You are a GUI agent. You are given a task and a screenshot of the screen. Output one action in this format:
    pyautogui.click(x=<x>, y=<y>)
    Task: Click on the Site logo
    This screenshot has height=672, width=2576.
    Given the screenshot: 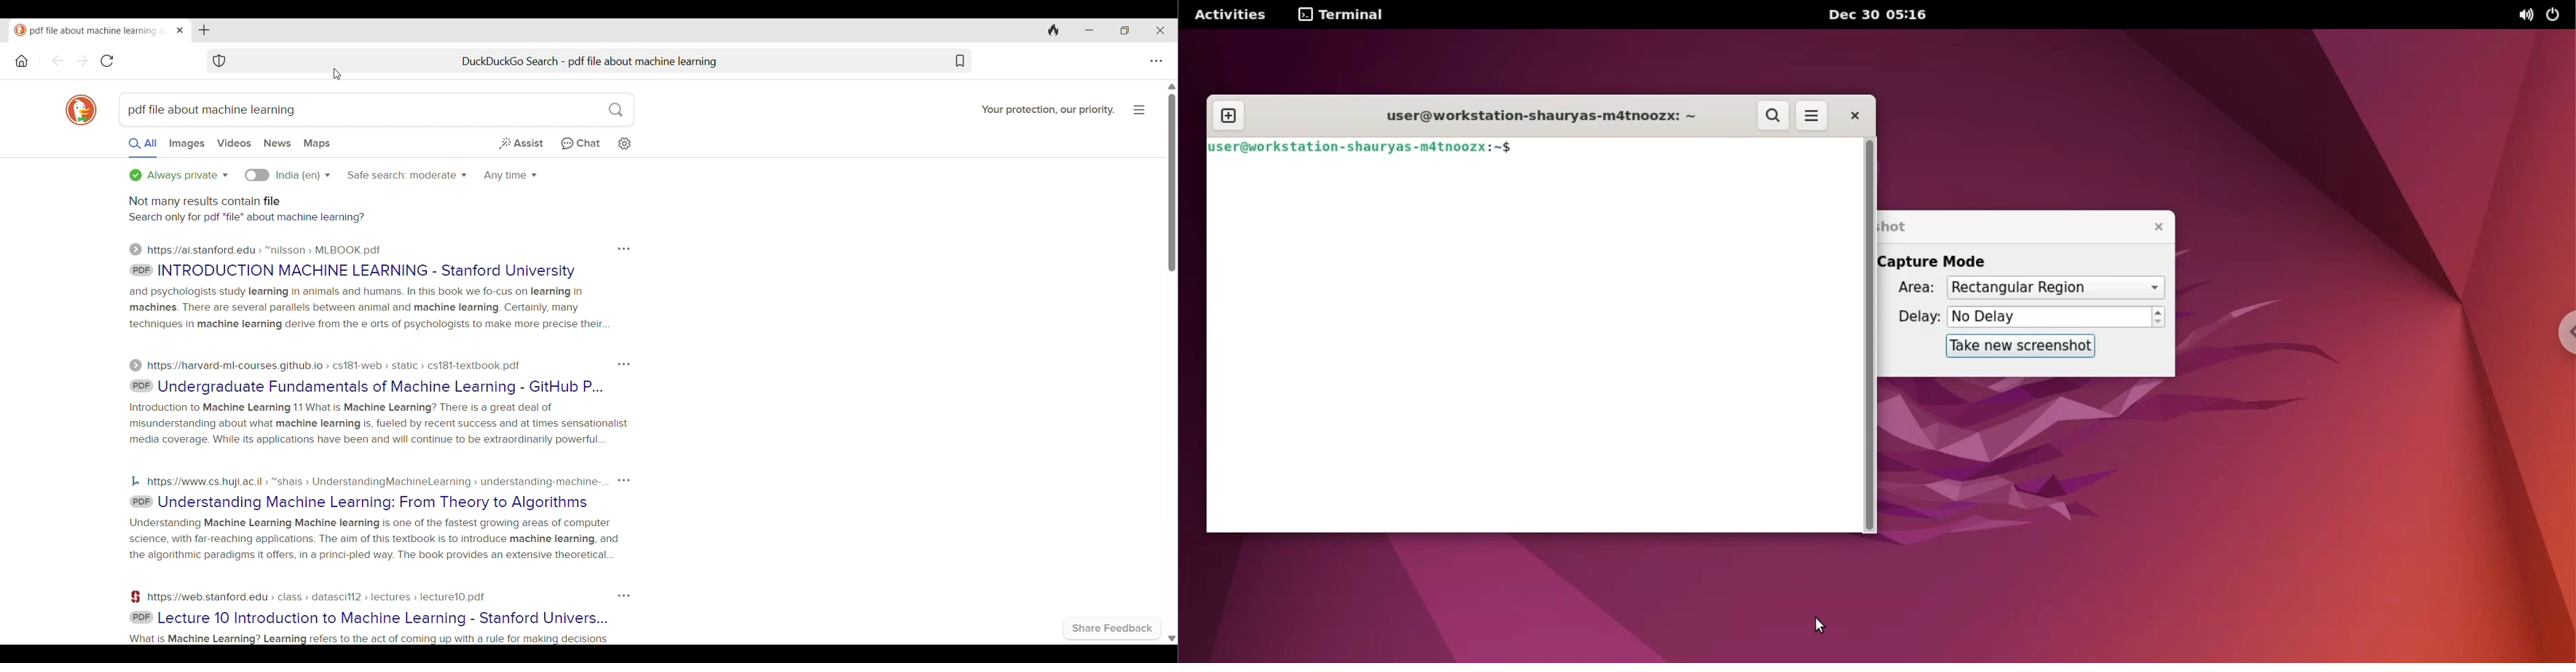 What is the action you would take?
    pyautogui.click(x=134, y=482)
    